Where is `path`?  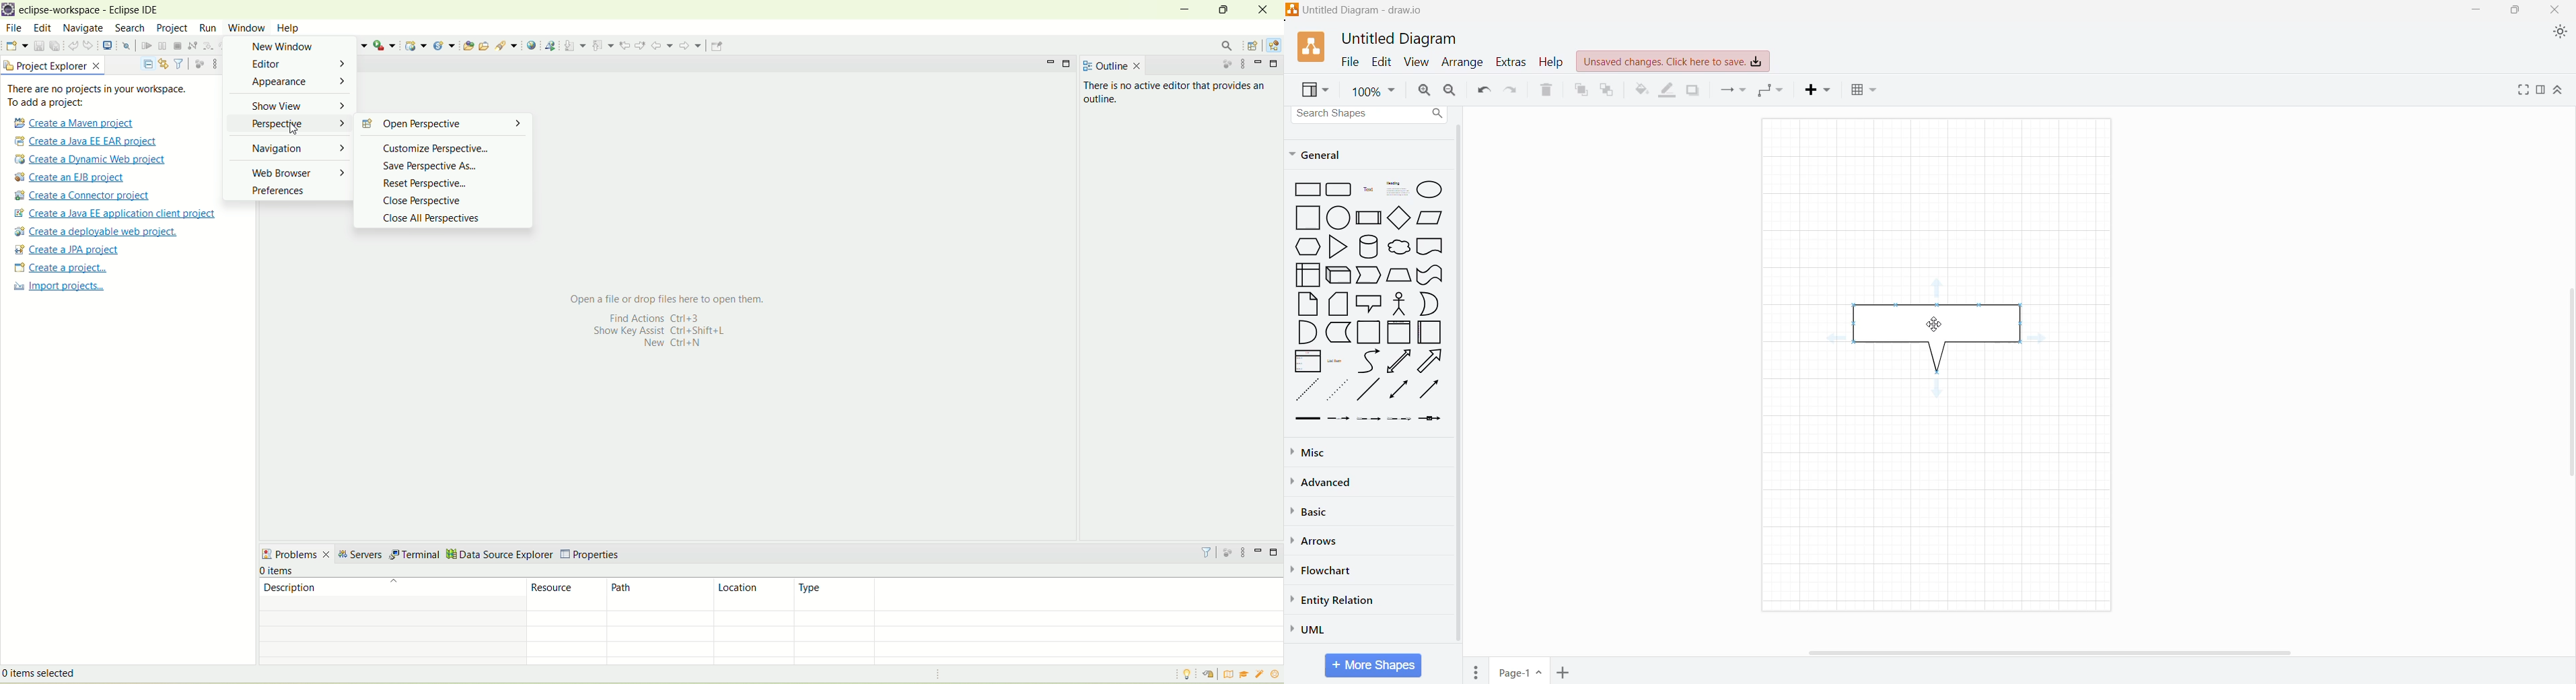
path is located at coordinates (661, 595).